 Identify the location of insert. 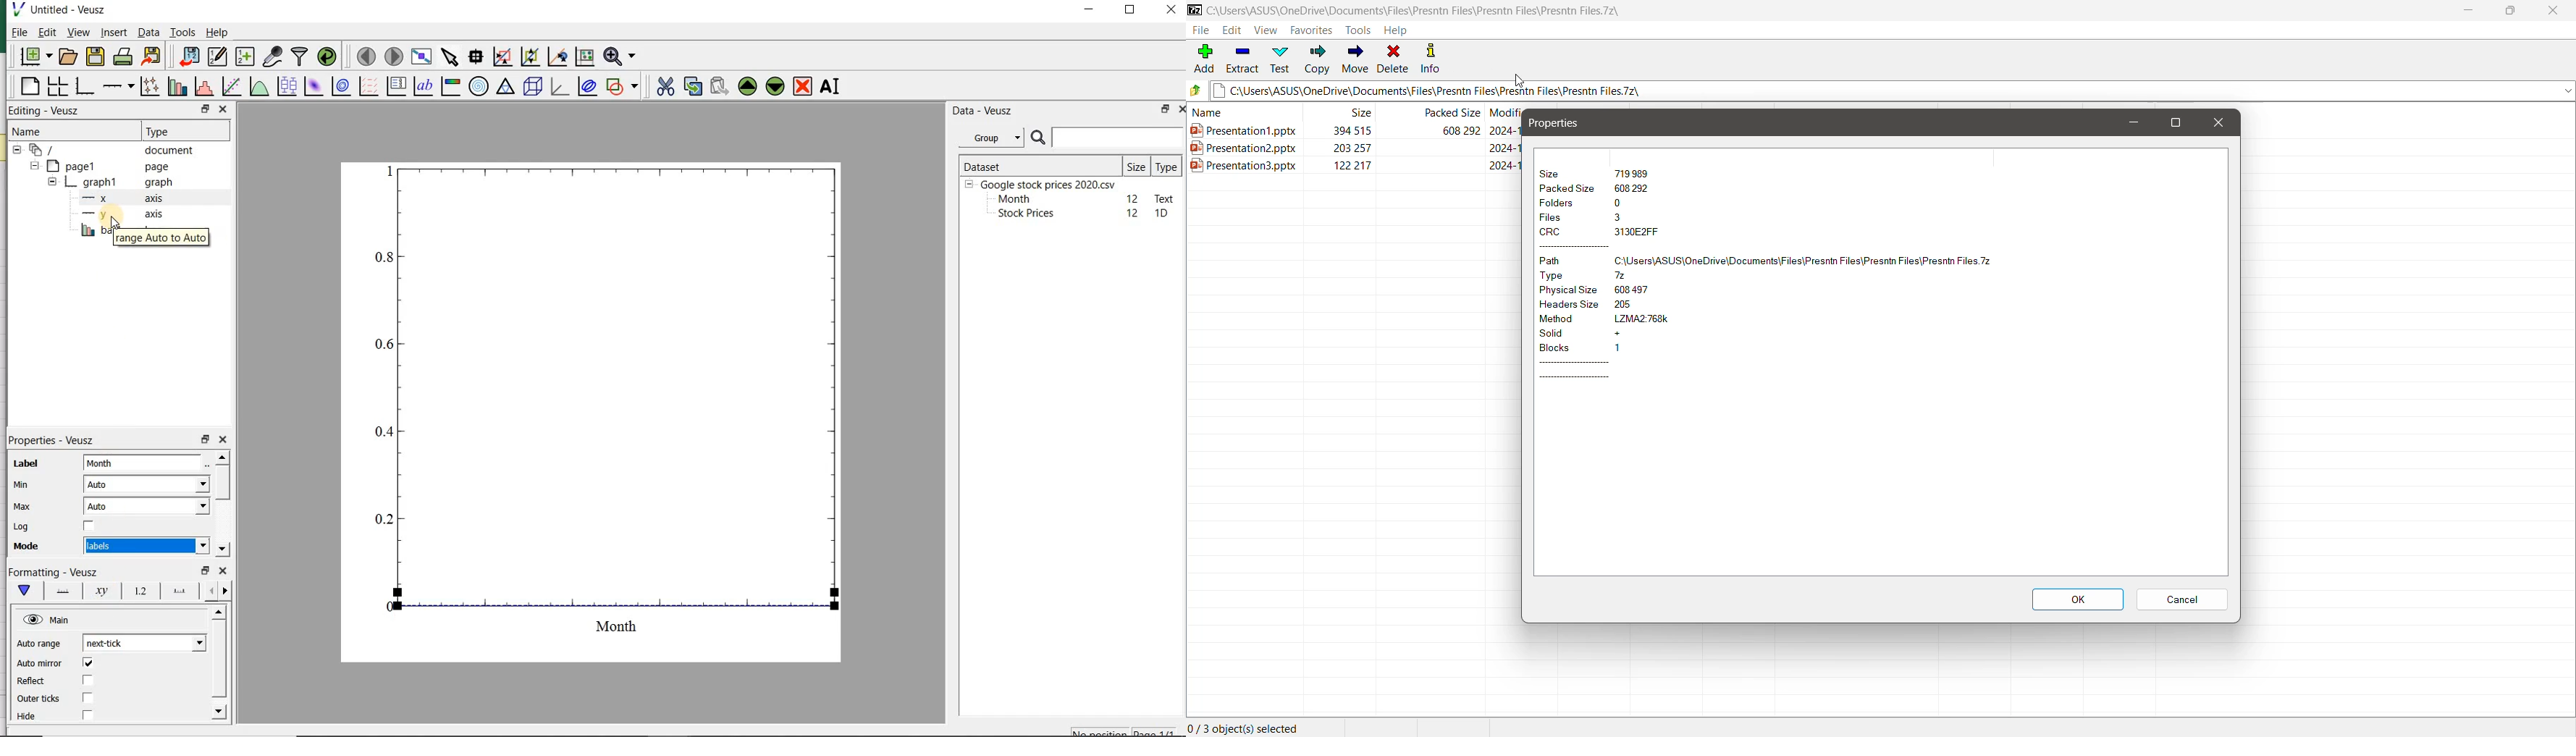
(114, 33).